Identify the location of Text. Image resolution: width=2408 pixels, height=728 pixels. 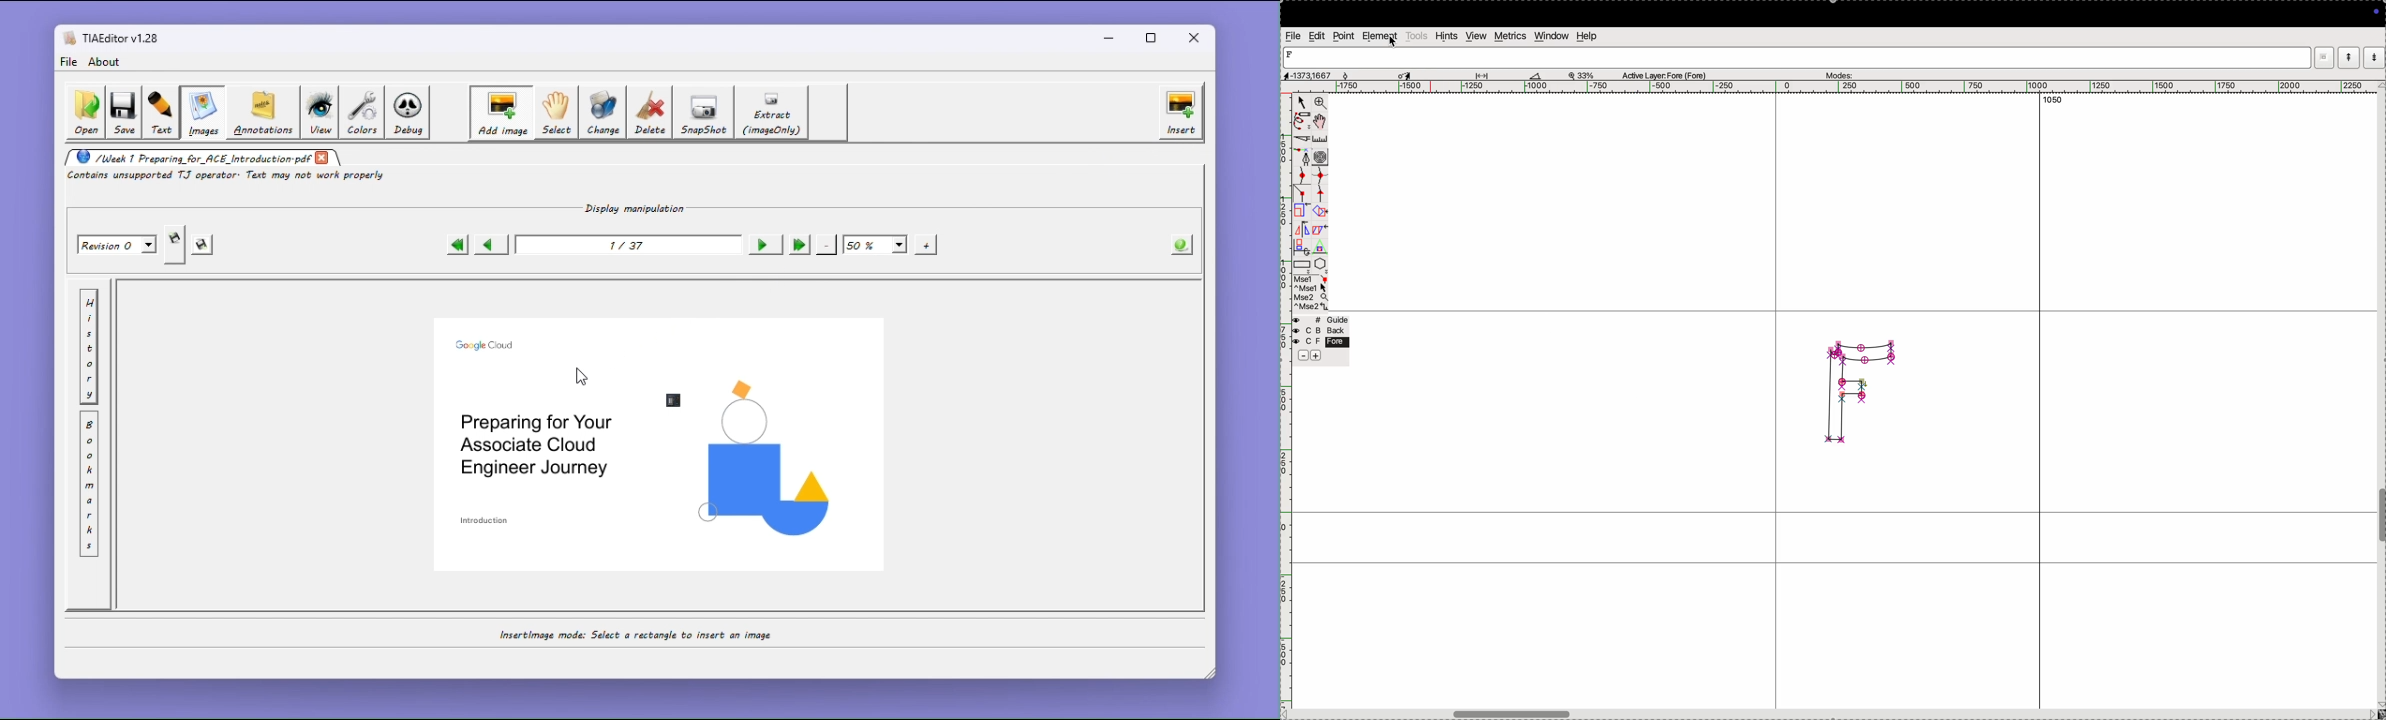
(161, 113).